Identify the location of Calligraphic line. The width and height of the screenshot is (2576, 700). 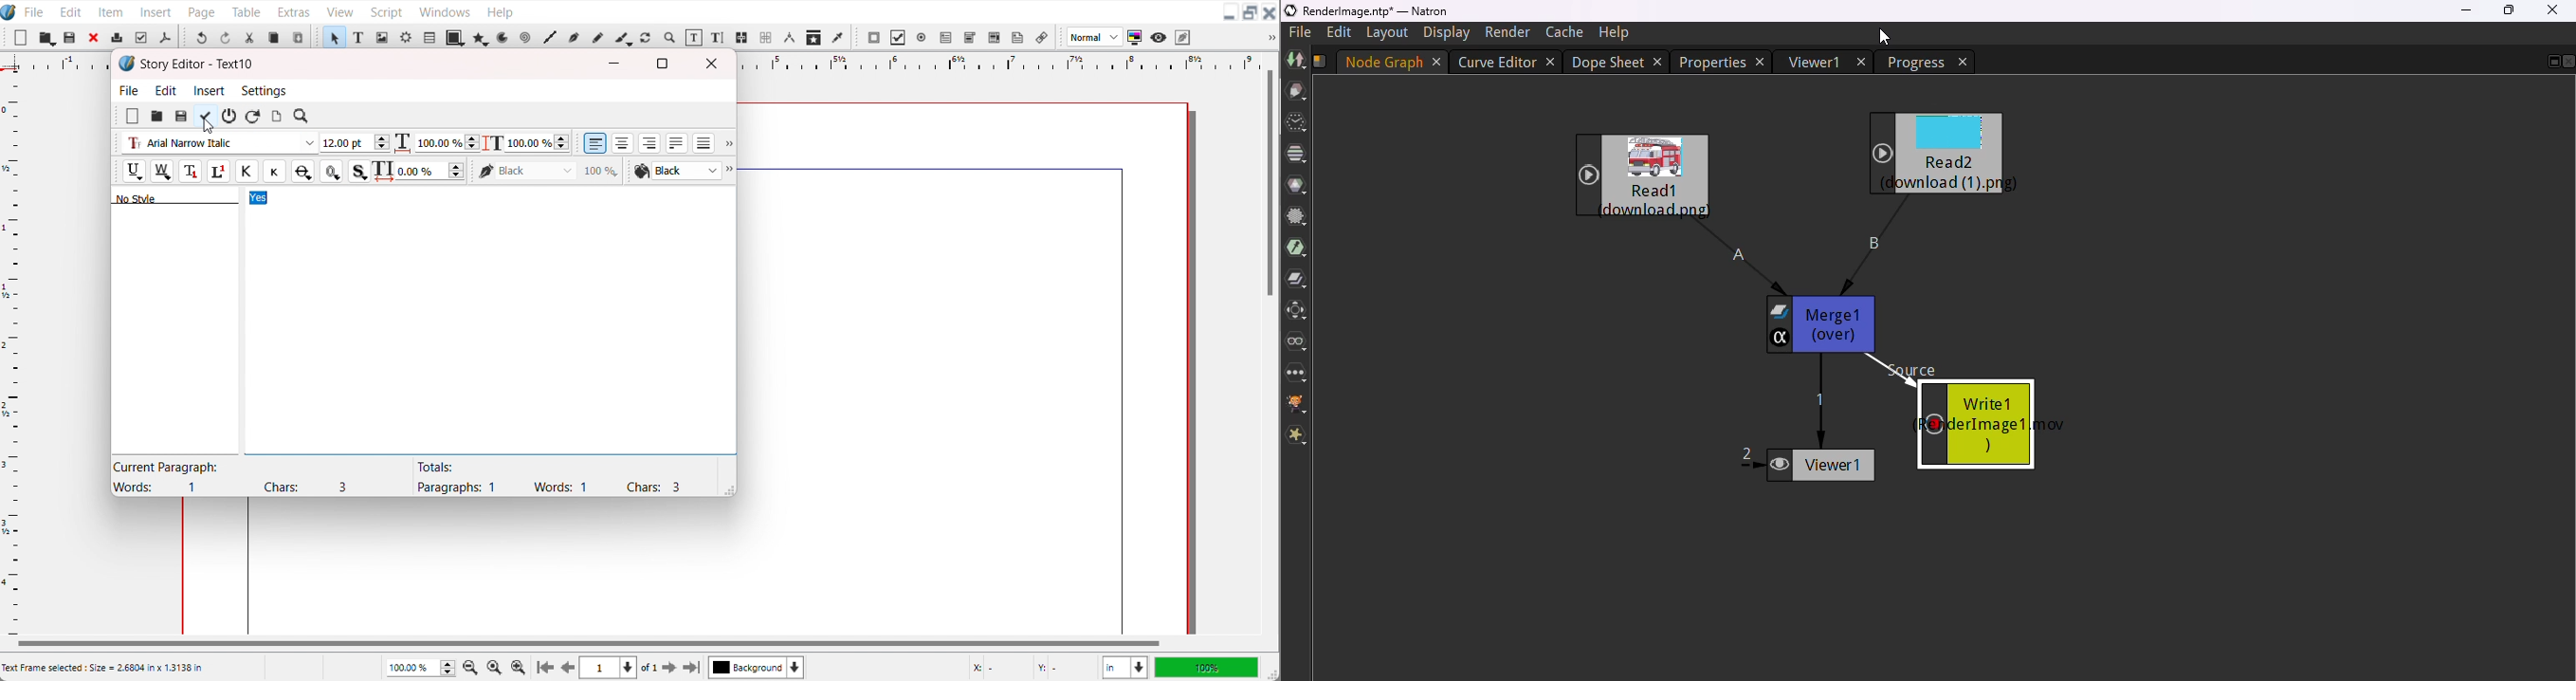
(623, 38).